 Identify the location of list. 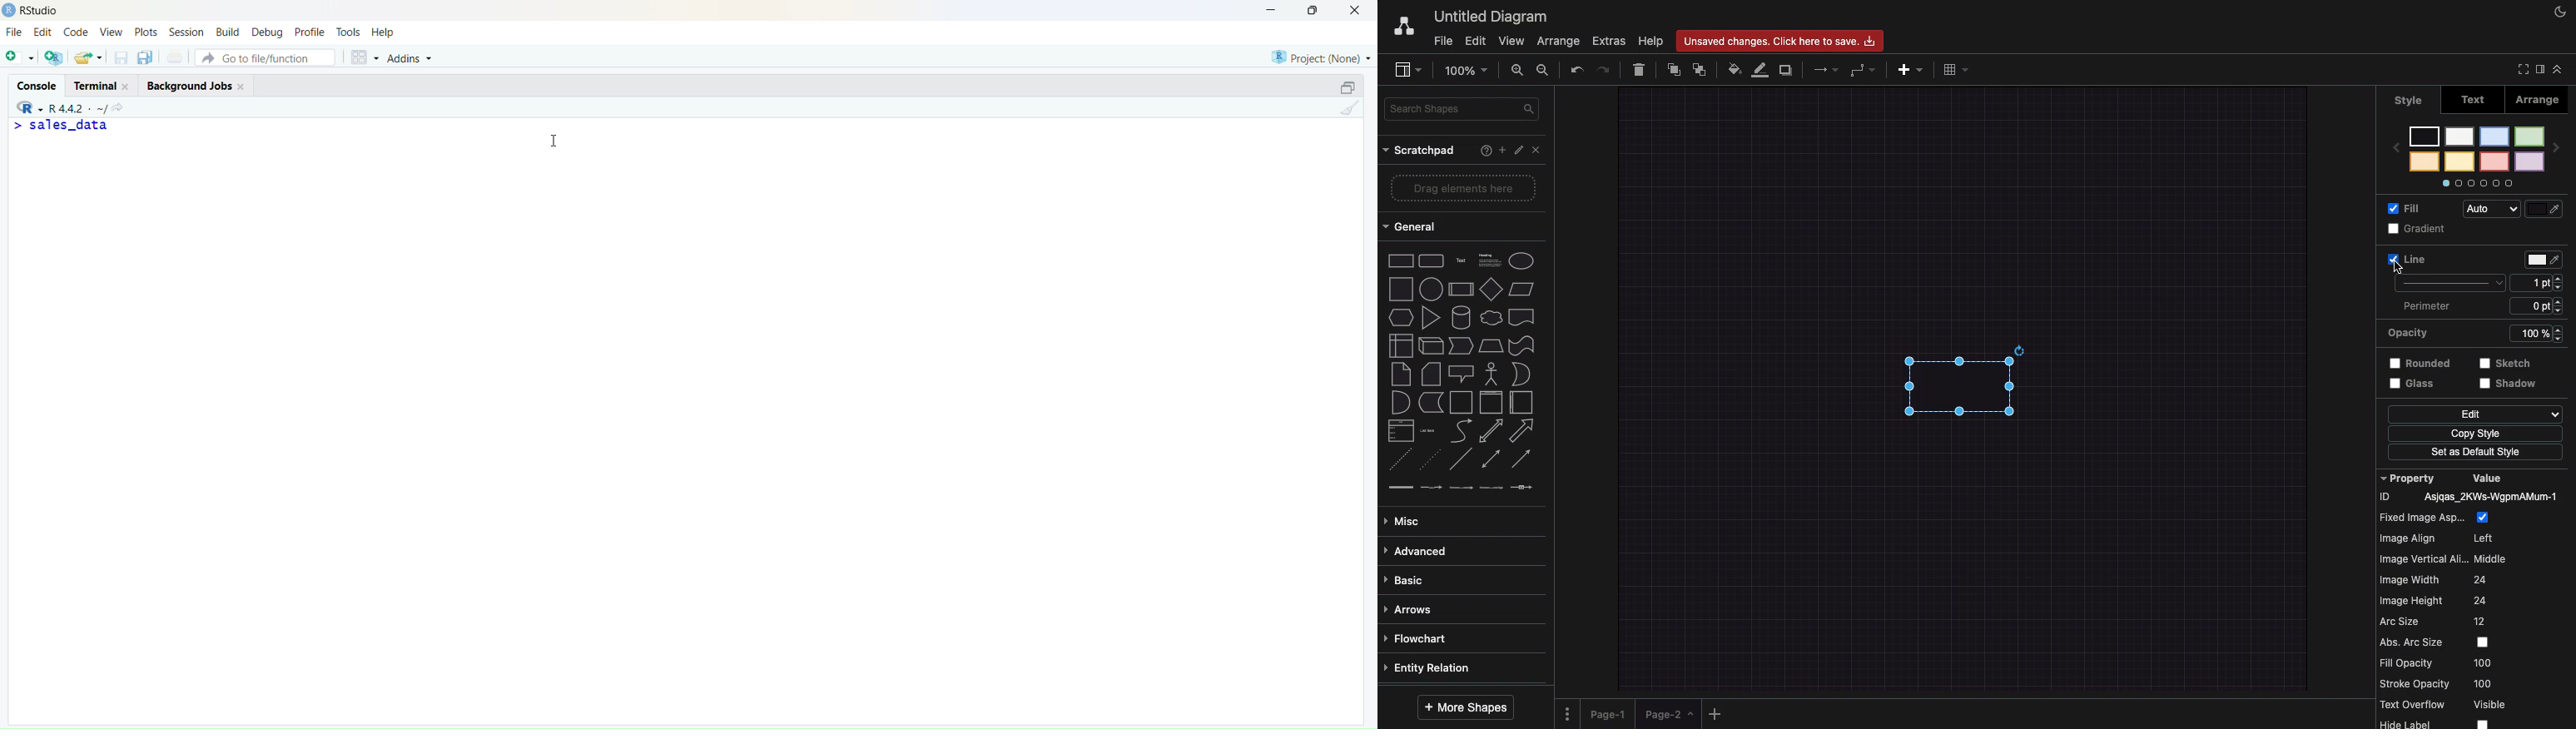
(1398, 431).